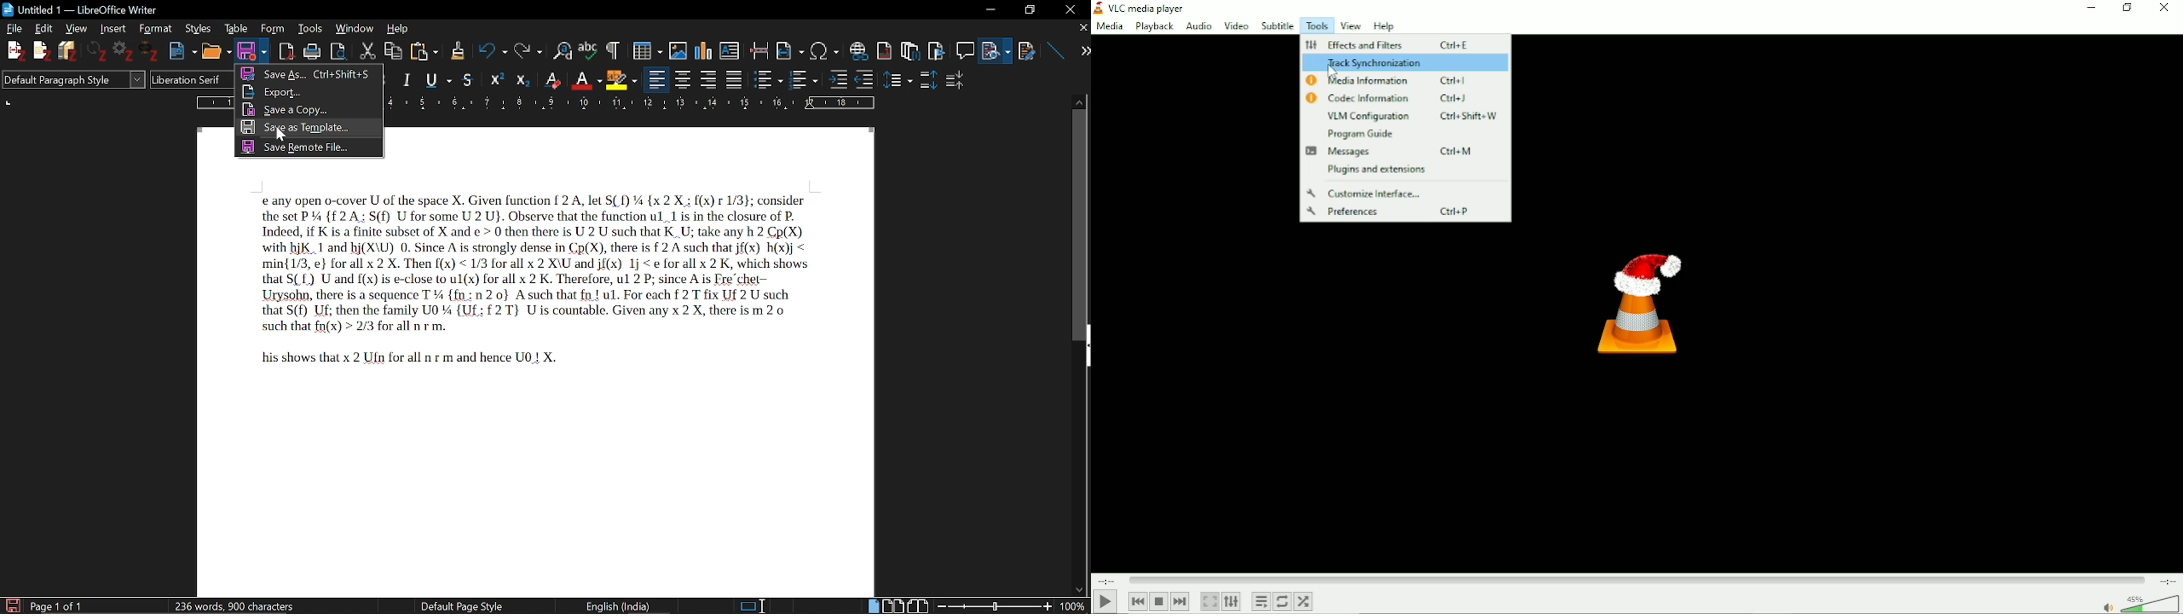  What do you see at coordinates (398, 27) in the screenshot?
I see `Help` at bounding box center [398, 27].